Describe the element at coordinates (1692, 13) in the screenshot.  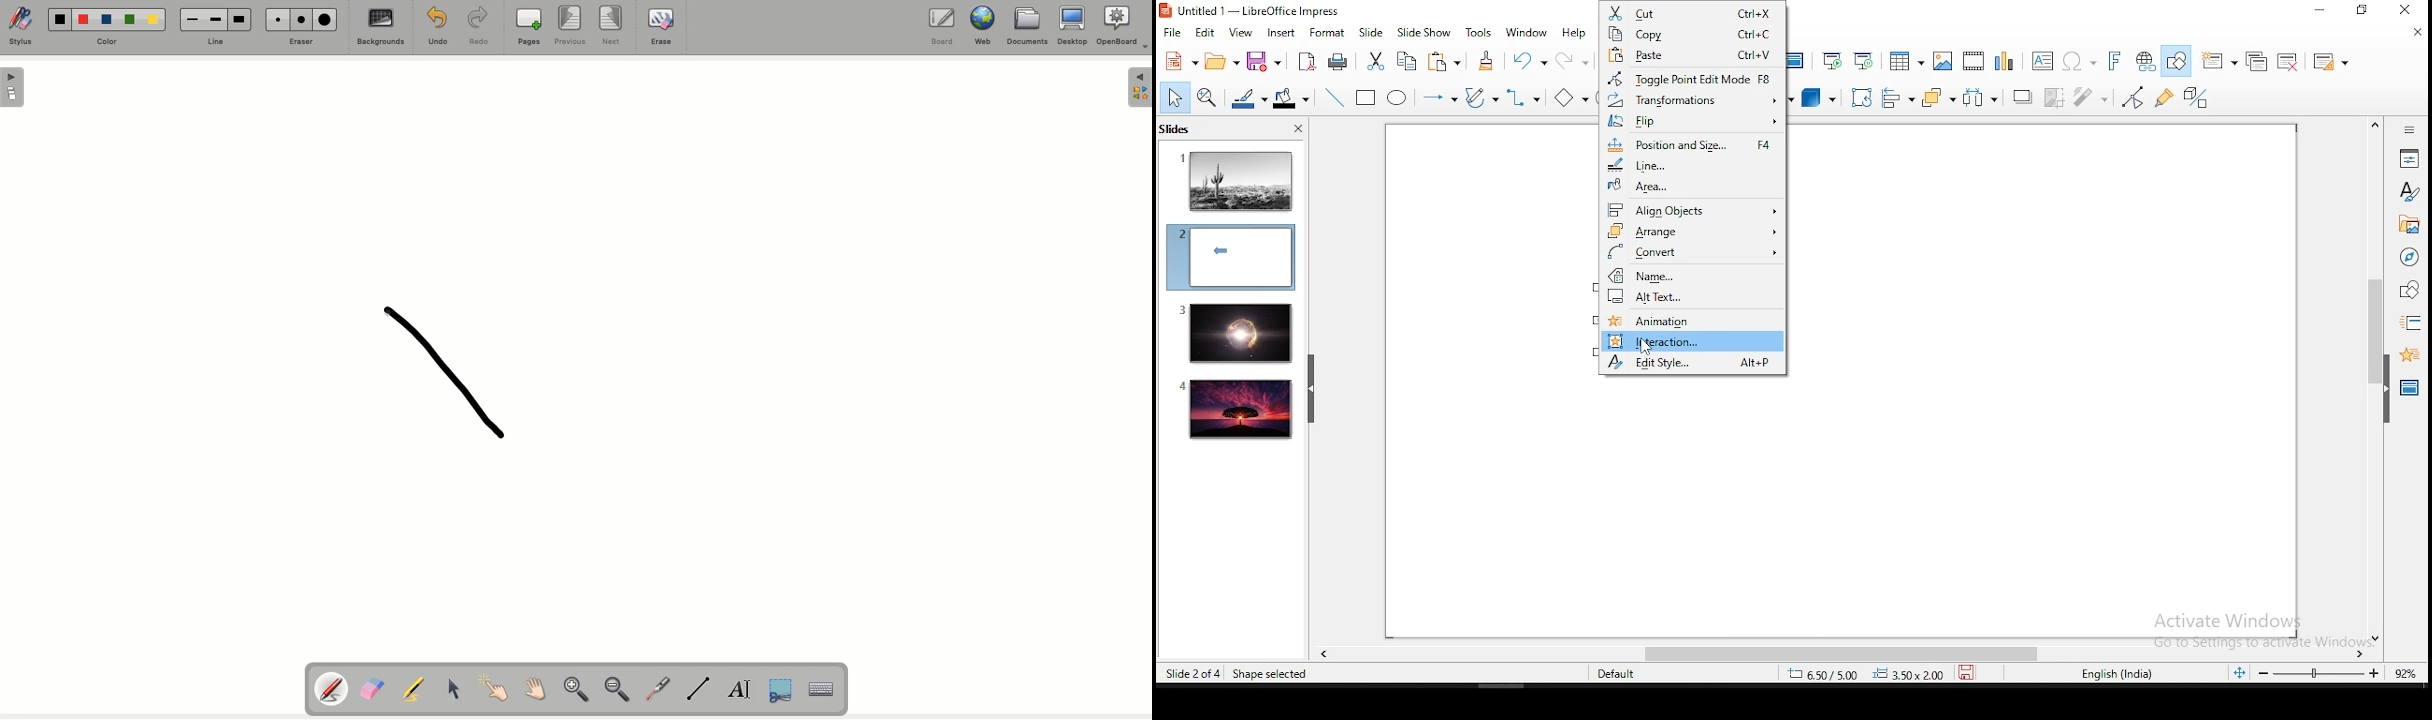
I see `cut` at that location.